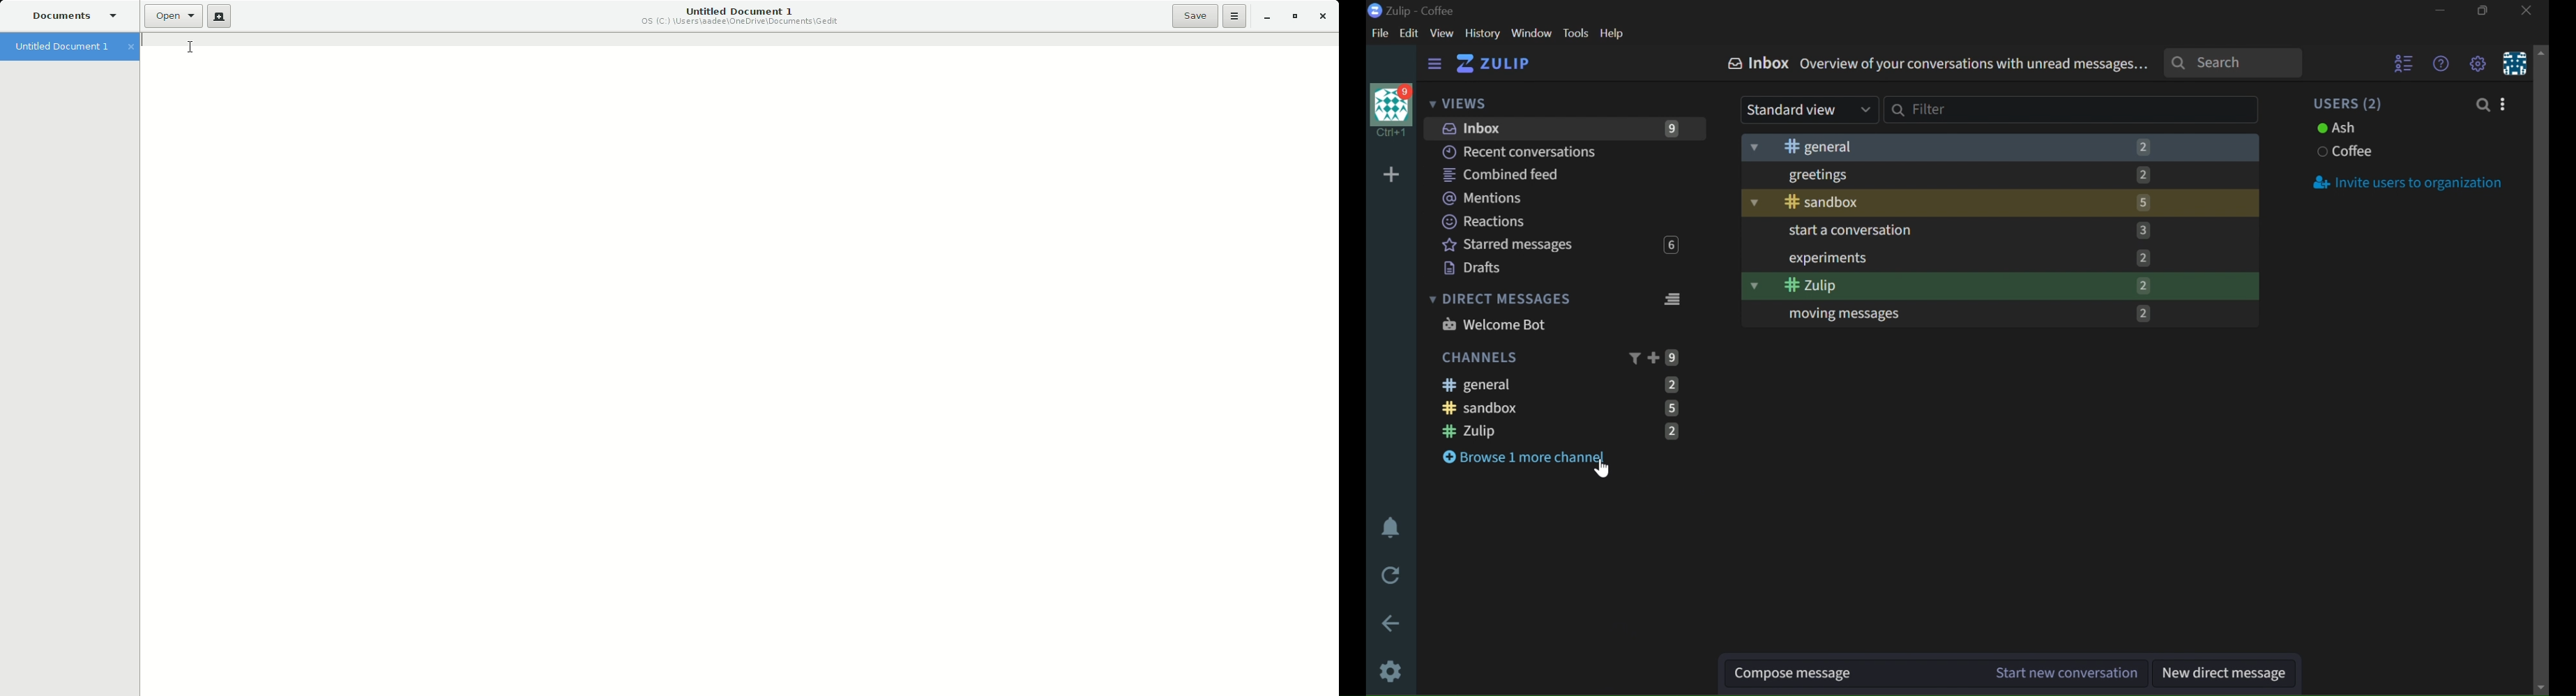 The height and width of the screenshot is (700, 2576). I want to click on OVERVIEW OF YOUR CONVERSATIONS WITH UNREAD MESSAGES, so click(1972, 64).